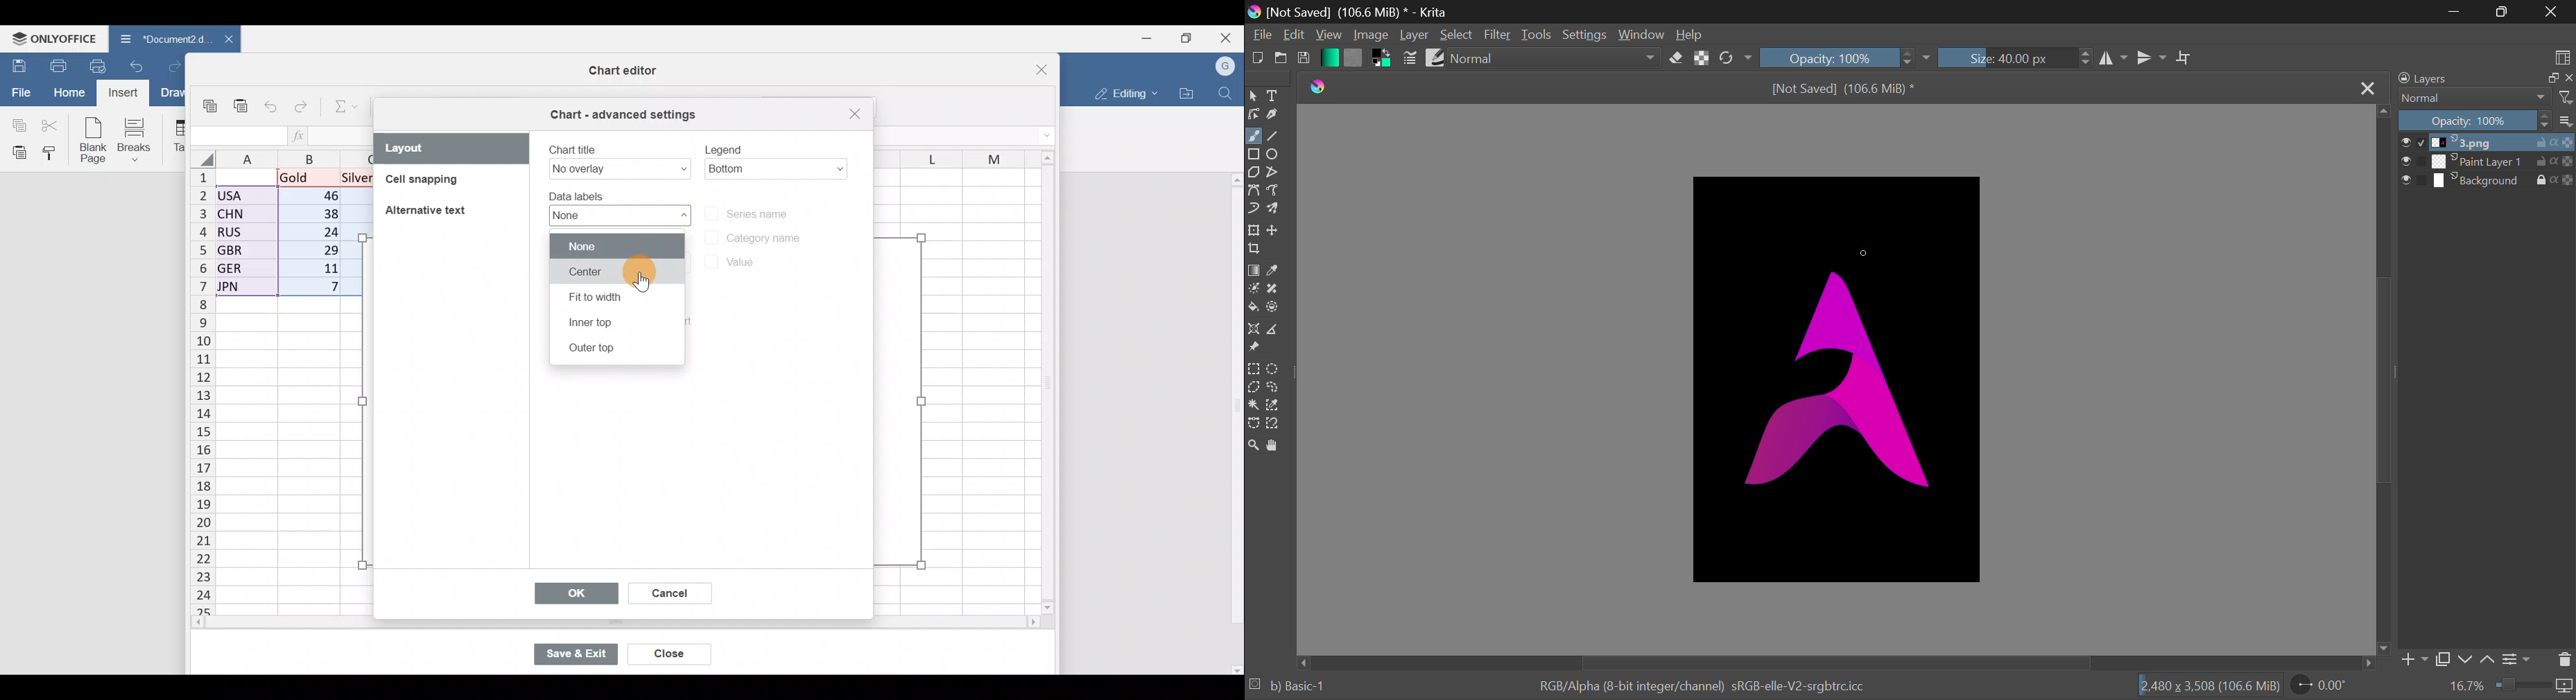  I want to click on Layers, so click(2466, 78).